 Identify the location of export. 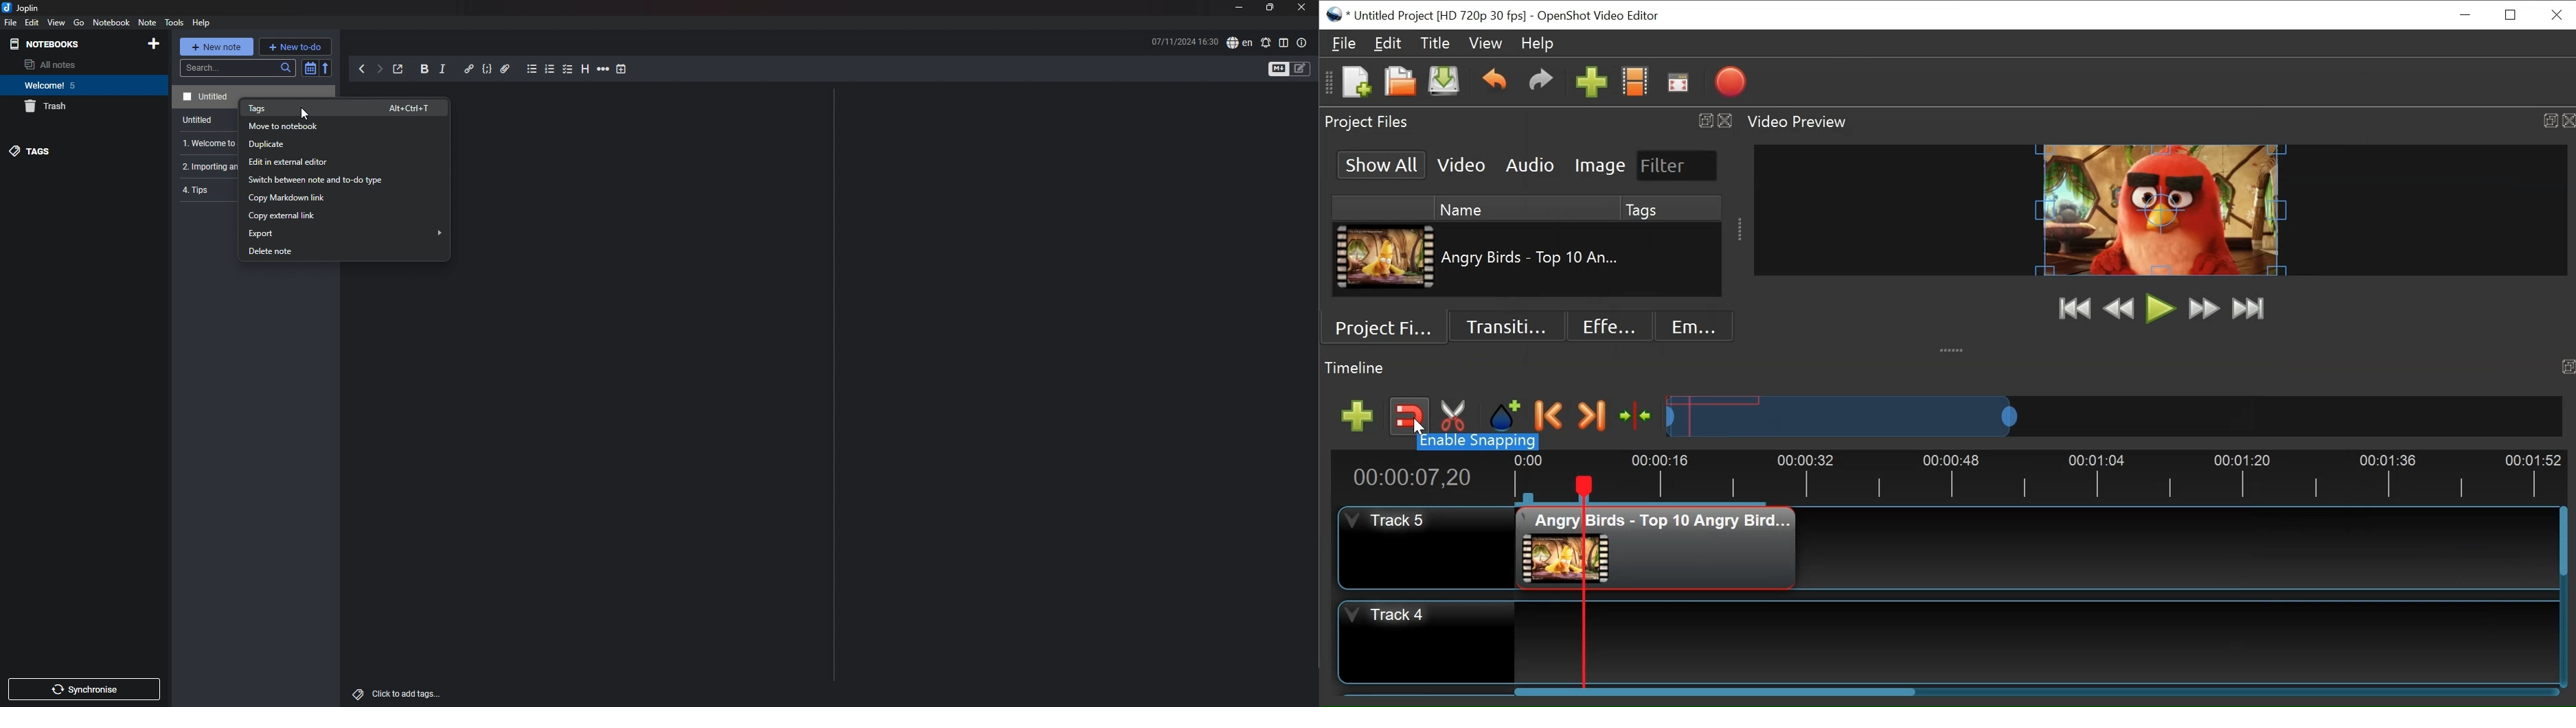
(344, 233).